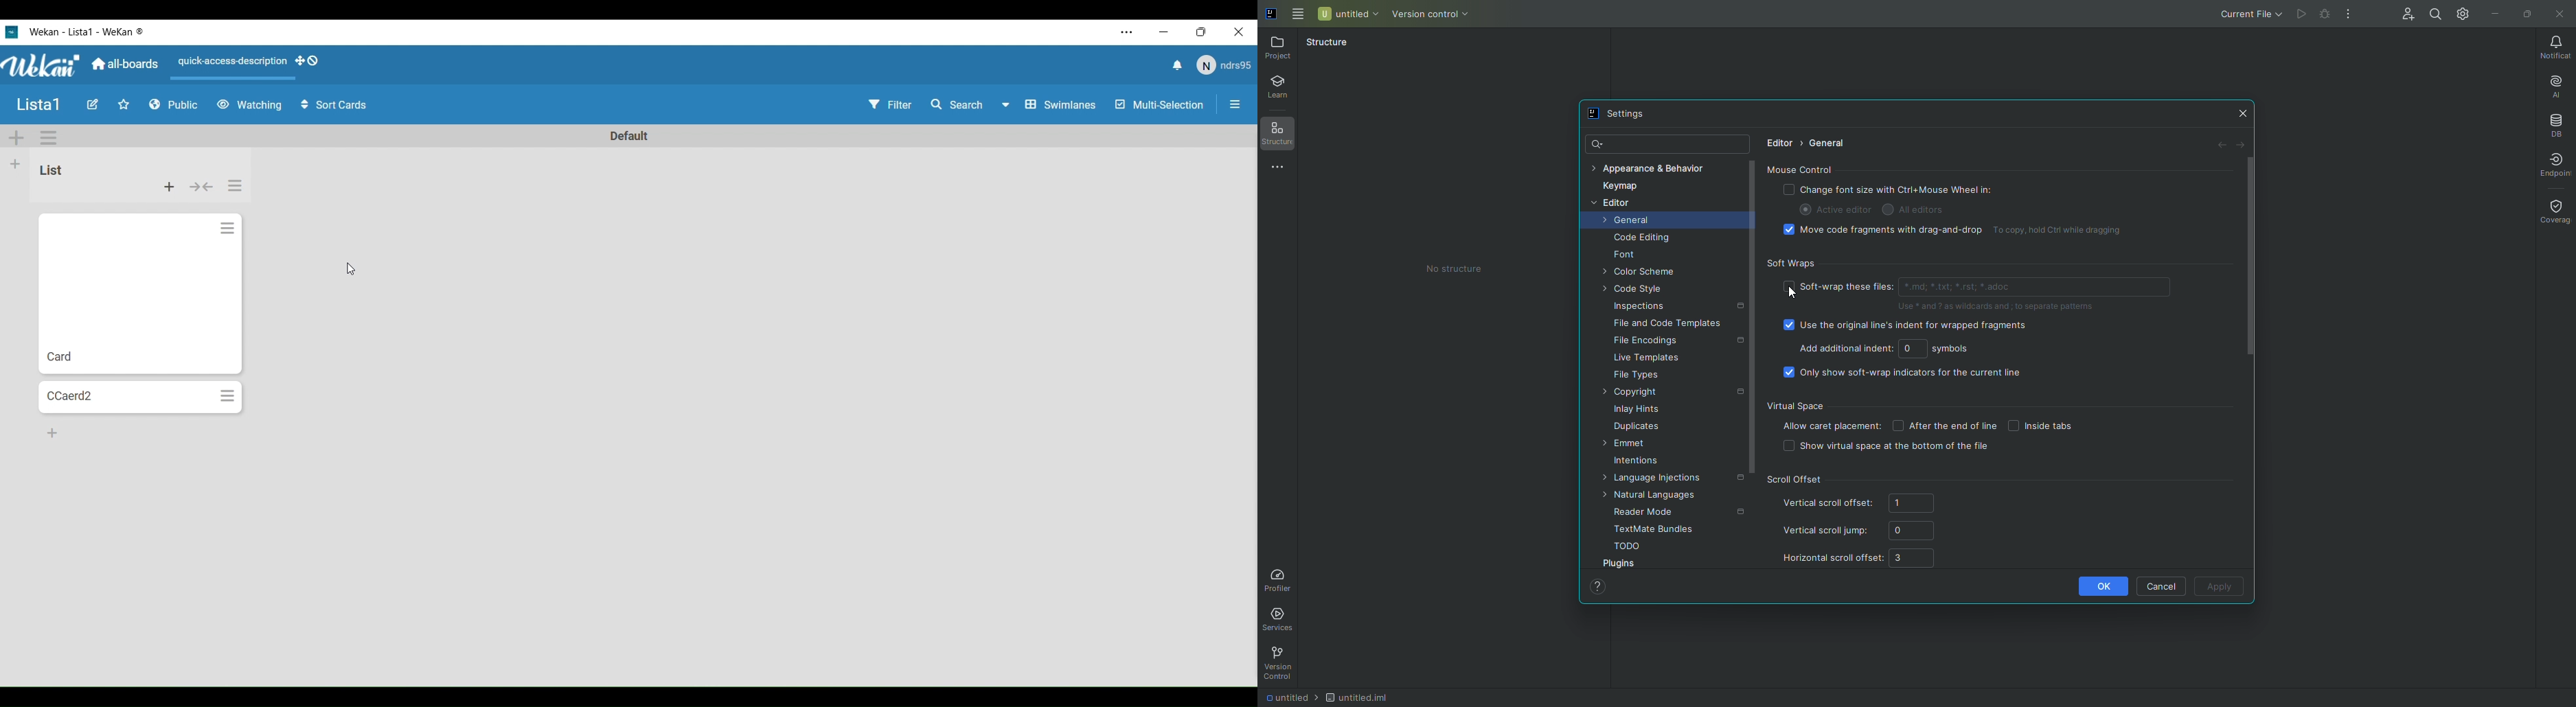  What do you see at coordinates (969, 105) in the screenshot?
I see `Search` at bounding box center [969, 105].